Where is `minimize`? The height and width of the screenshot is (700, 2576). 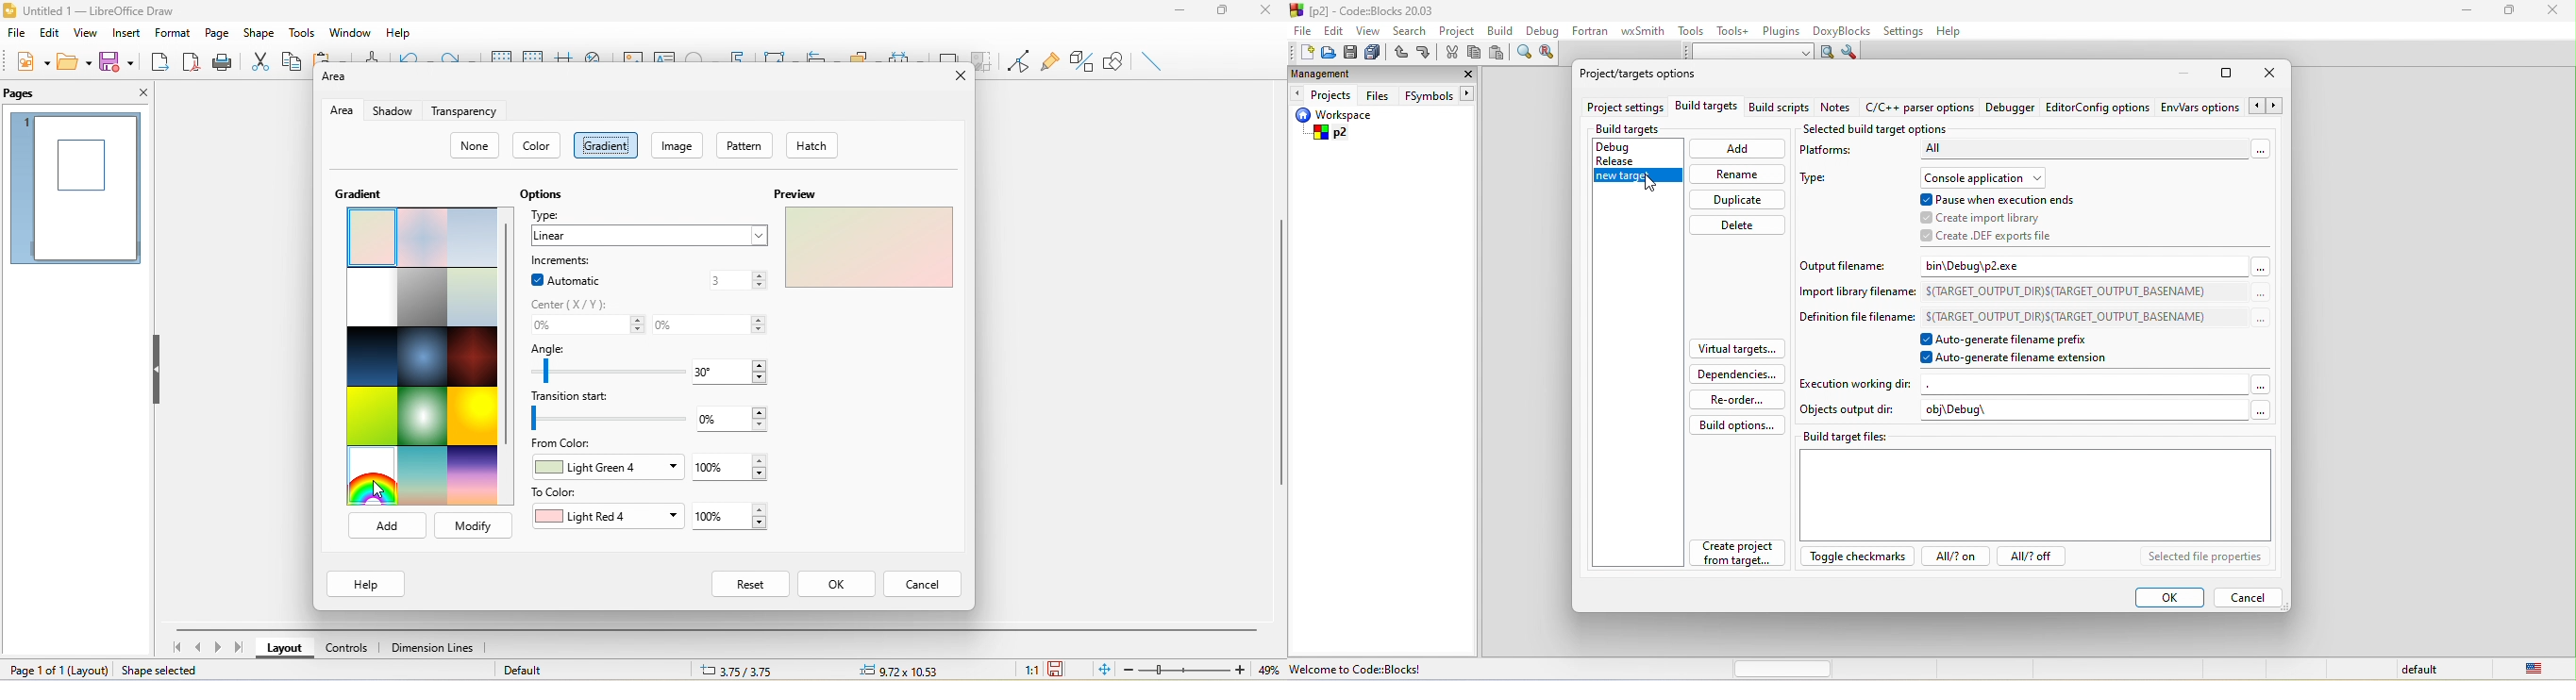
minimize is located at coordinates (2188, 74).